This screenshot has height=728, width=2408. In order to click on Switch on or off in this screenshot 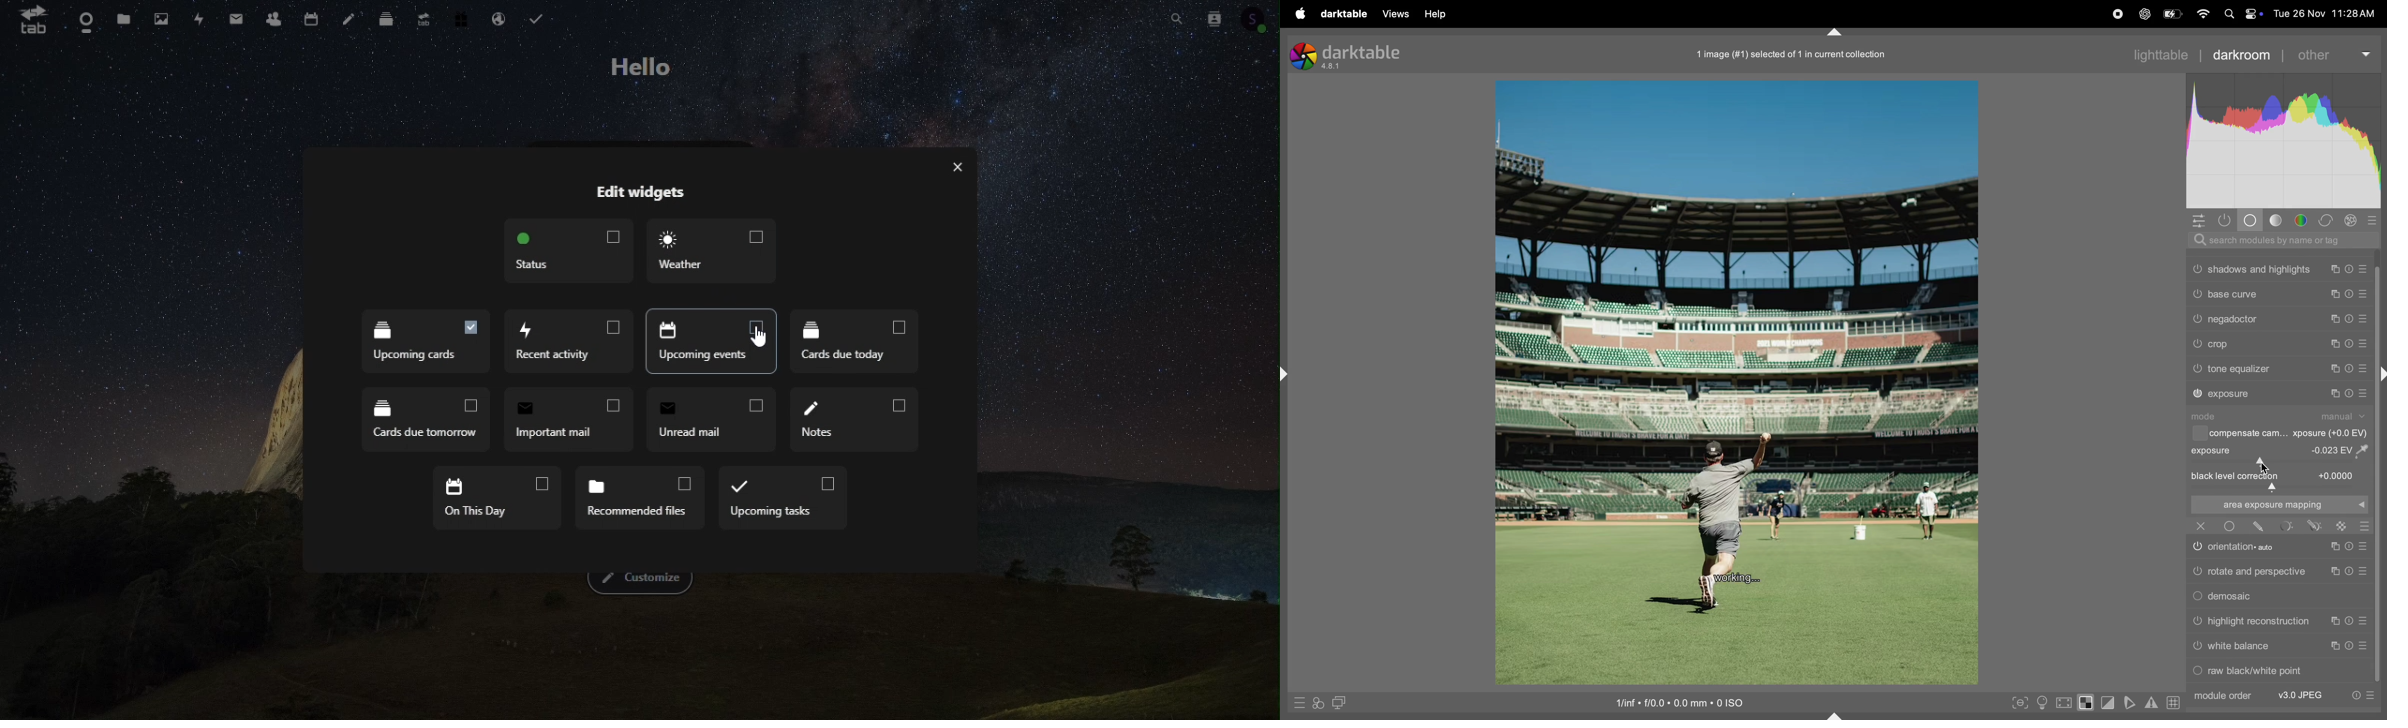, I will do `click(2198, 394)`.